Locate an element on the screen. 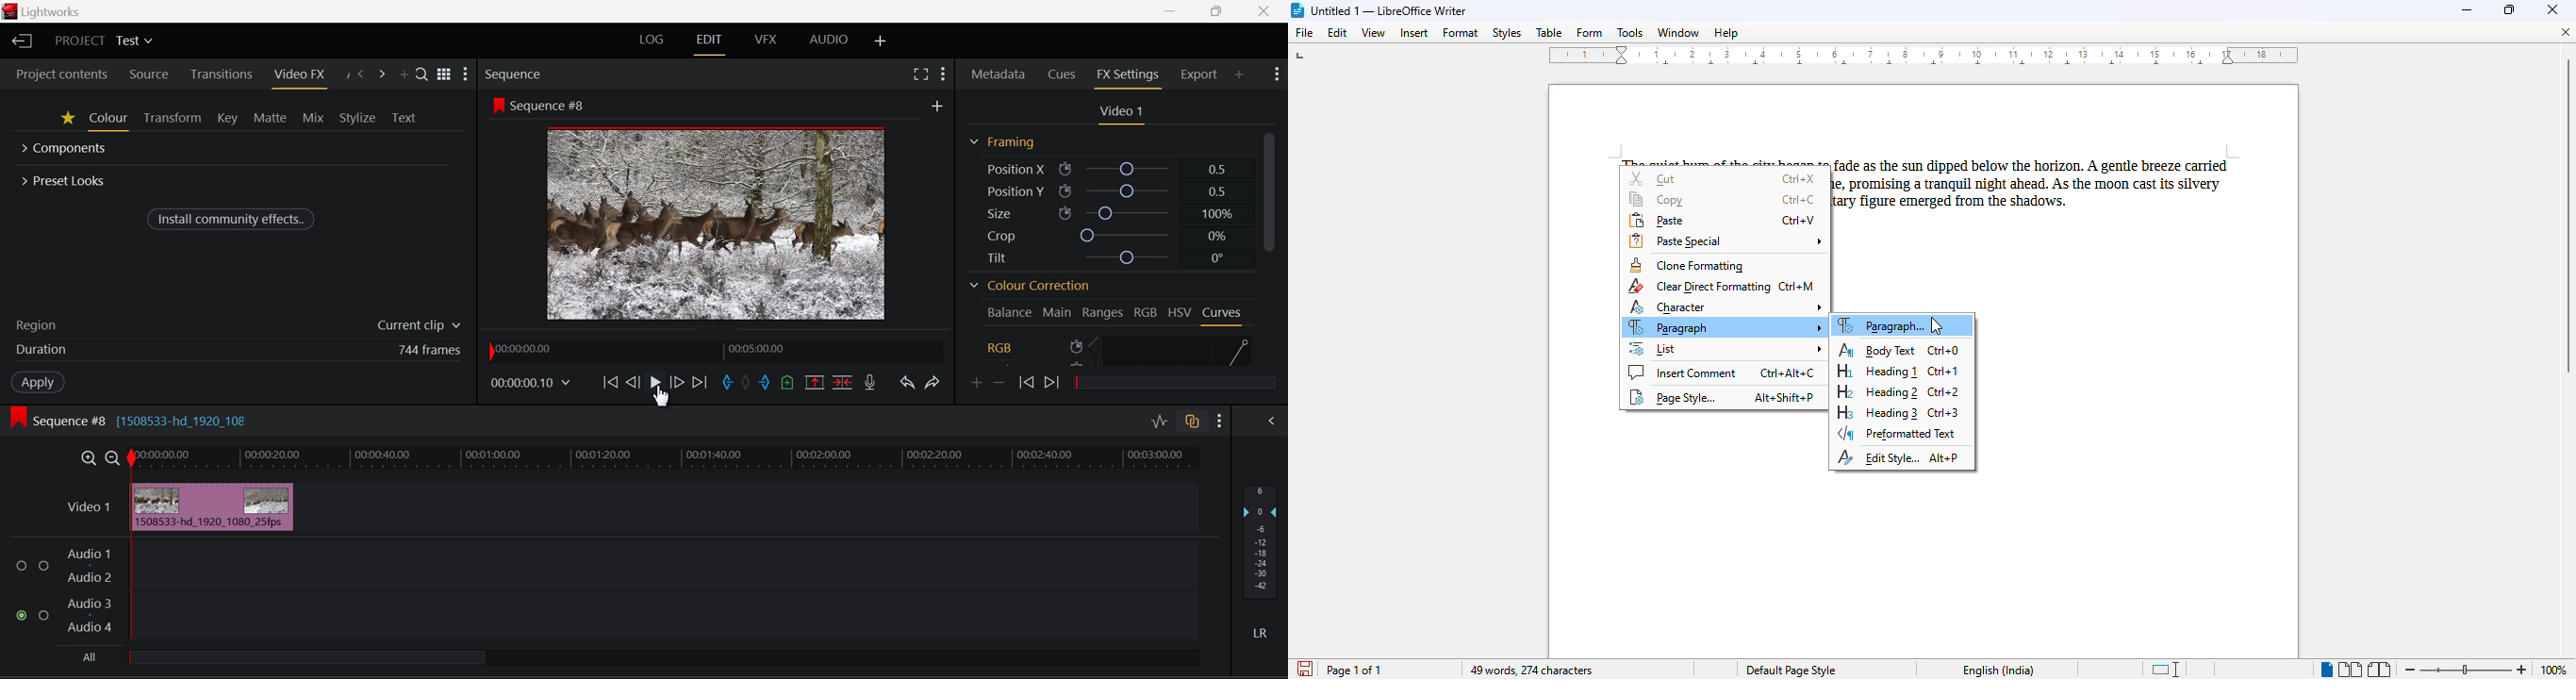 The image size is (2576, 700). To Start is located at coordinates (612, 383).